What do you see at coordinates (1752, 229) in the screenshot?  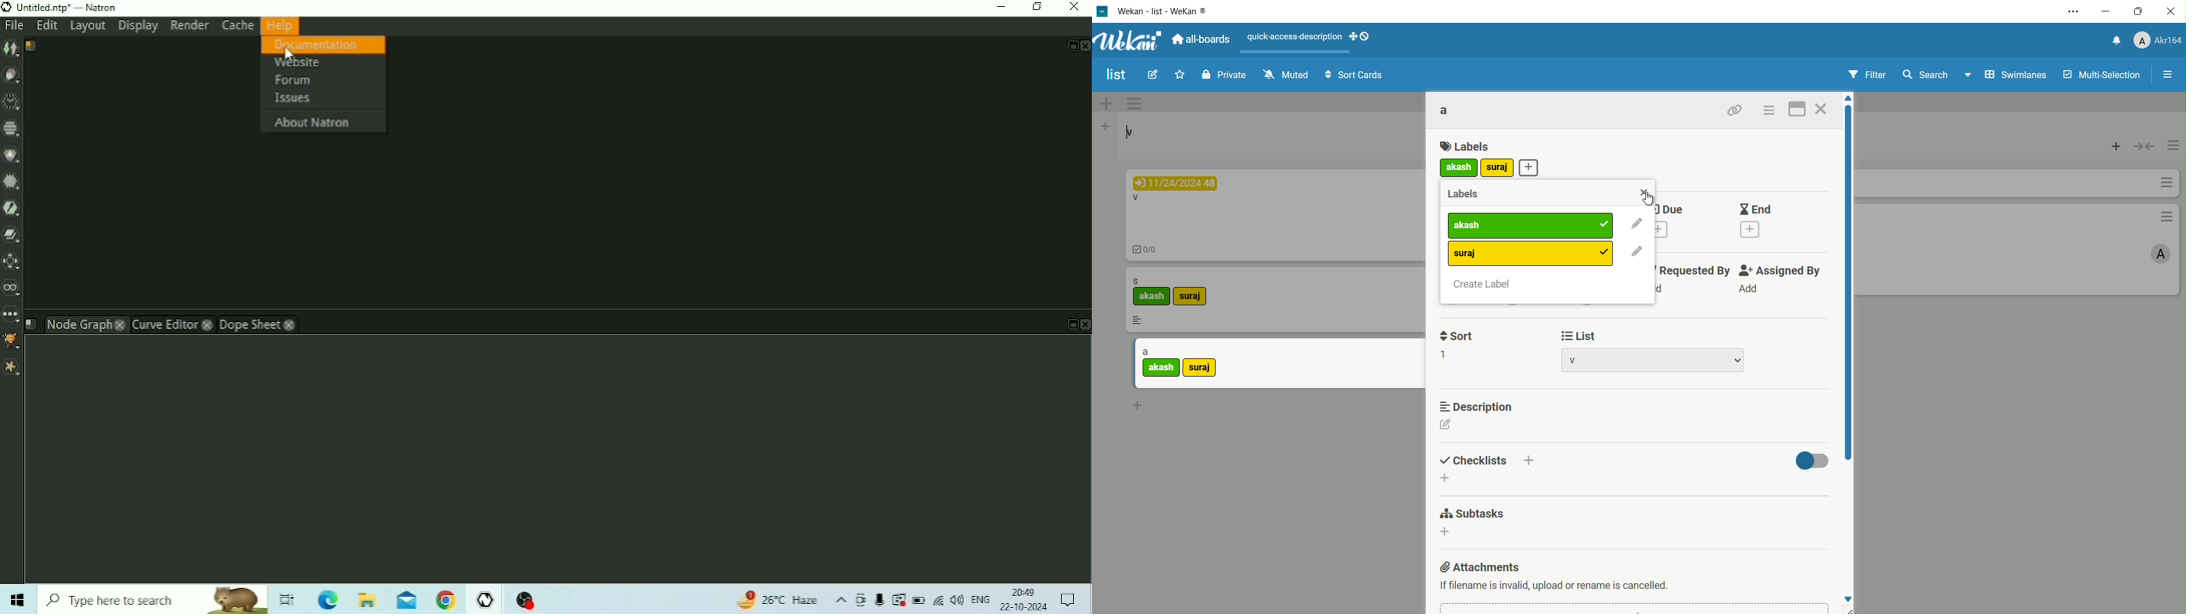 I see `add end date` at bounding box center [1752, 229].